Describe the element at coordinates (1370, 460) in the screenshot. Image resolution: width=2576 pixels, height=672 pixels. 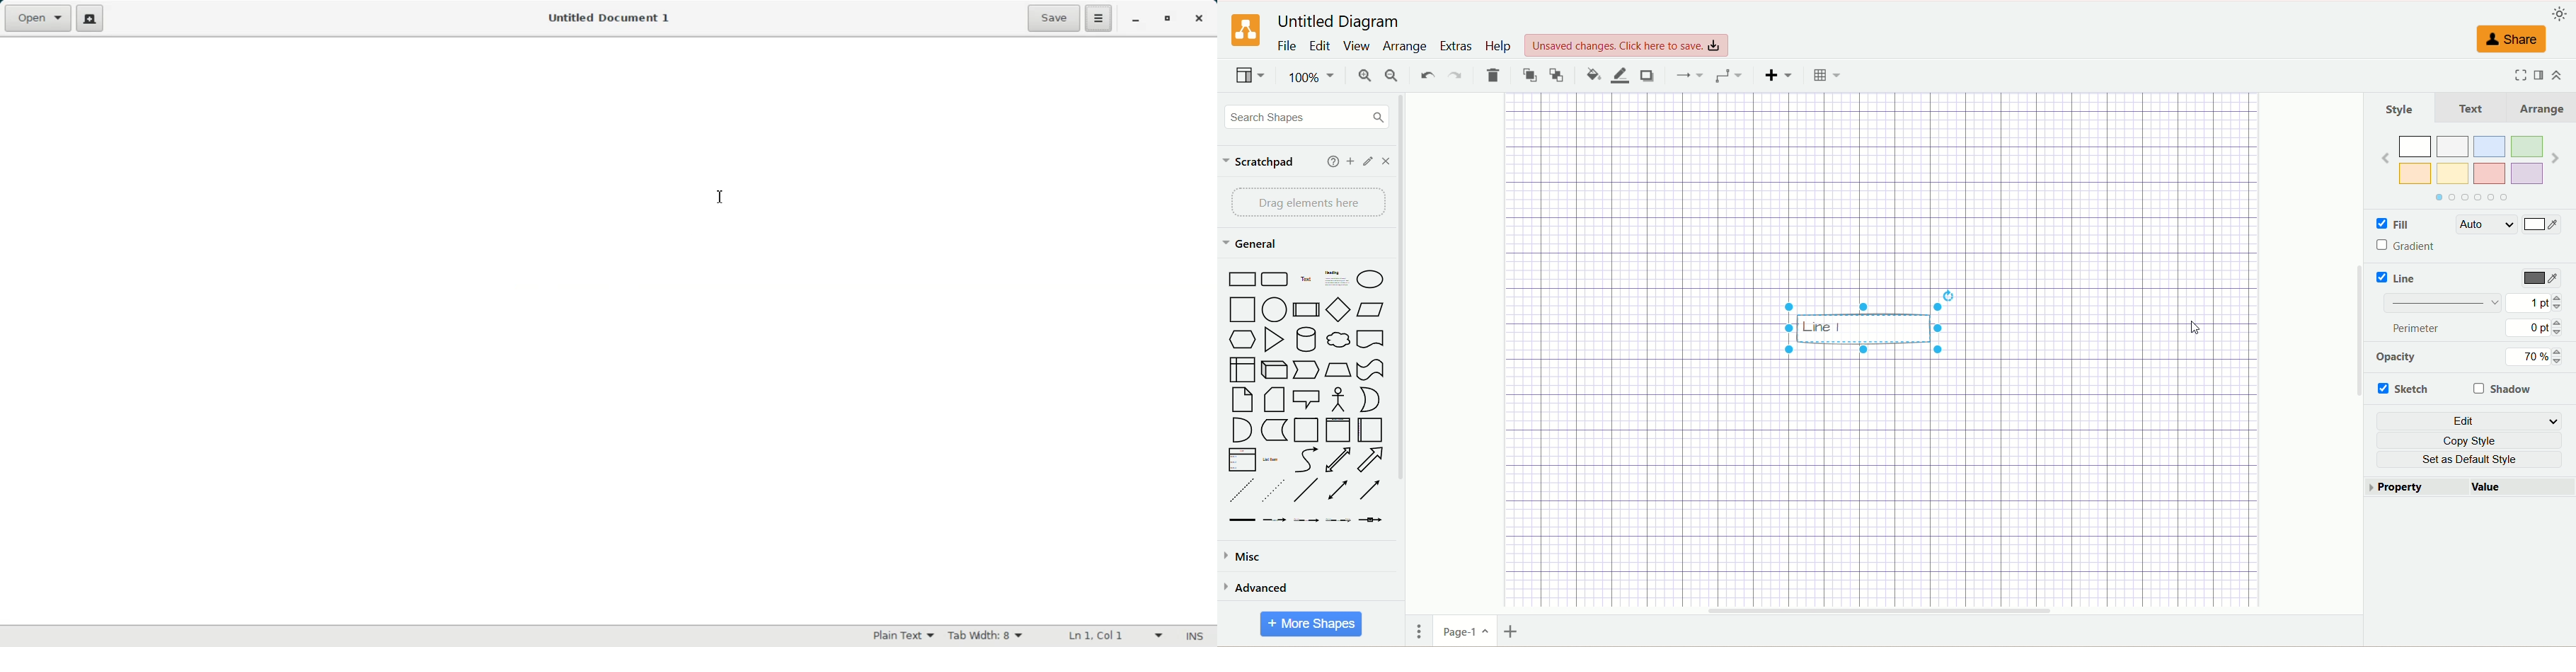
I see `Arrow` at that location.